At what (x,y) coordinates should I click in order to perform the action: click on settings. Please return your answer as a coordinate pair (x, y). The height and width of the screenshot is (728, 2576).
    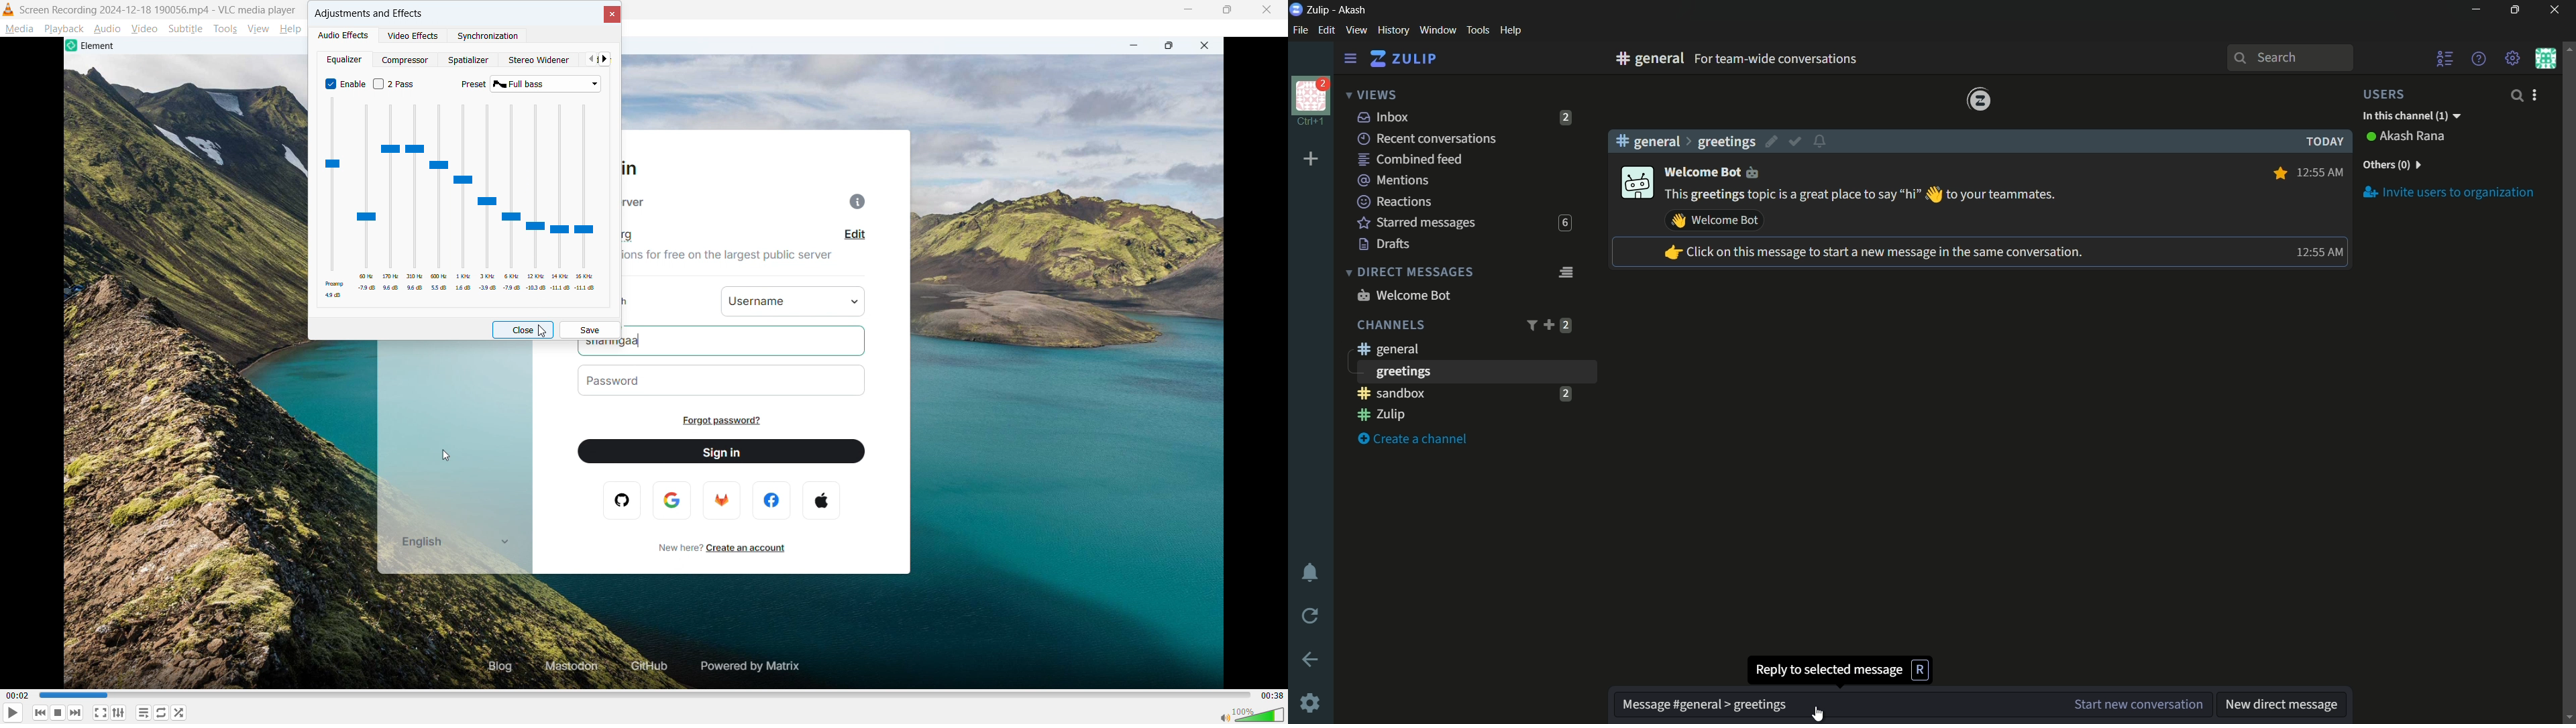
    Looking at the image, I should click on (1350, 59).